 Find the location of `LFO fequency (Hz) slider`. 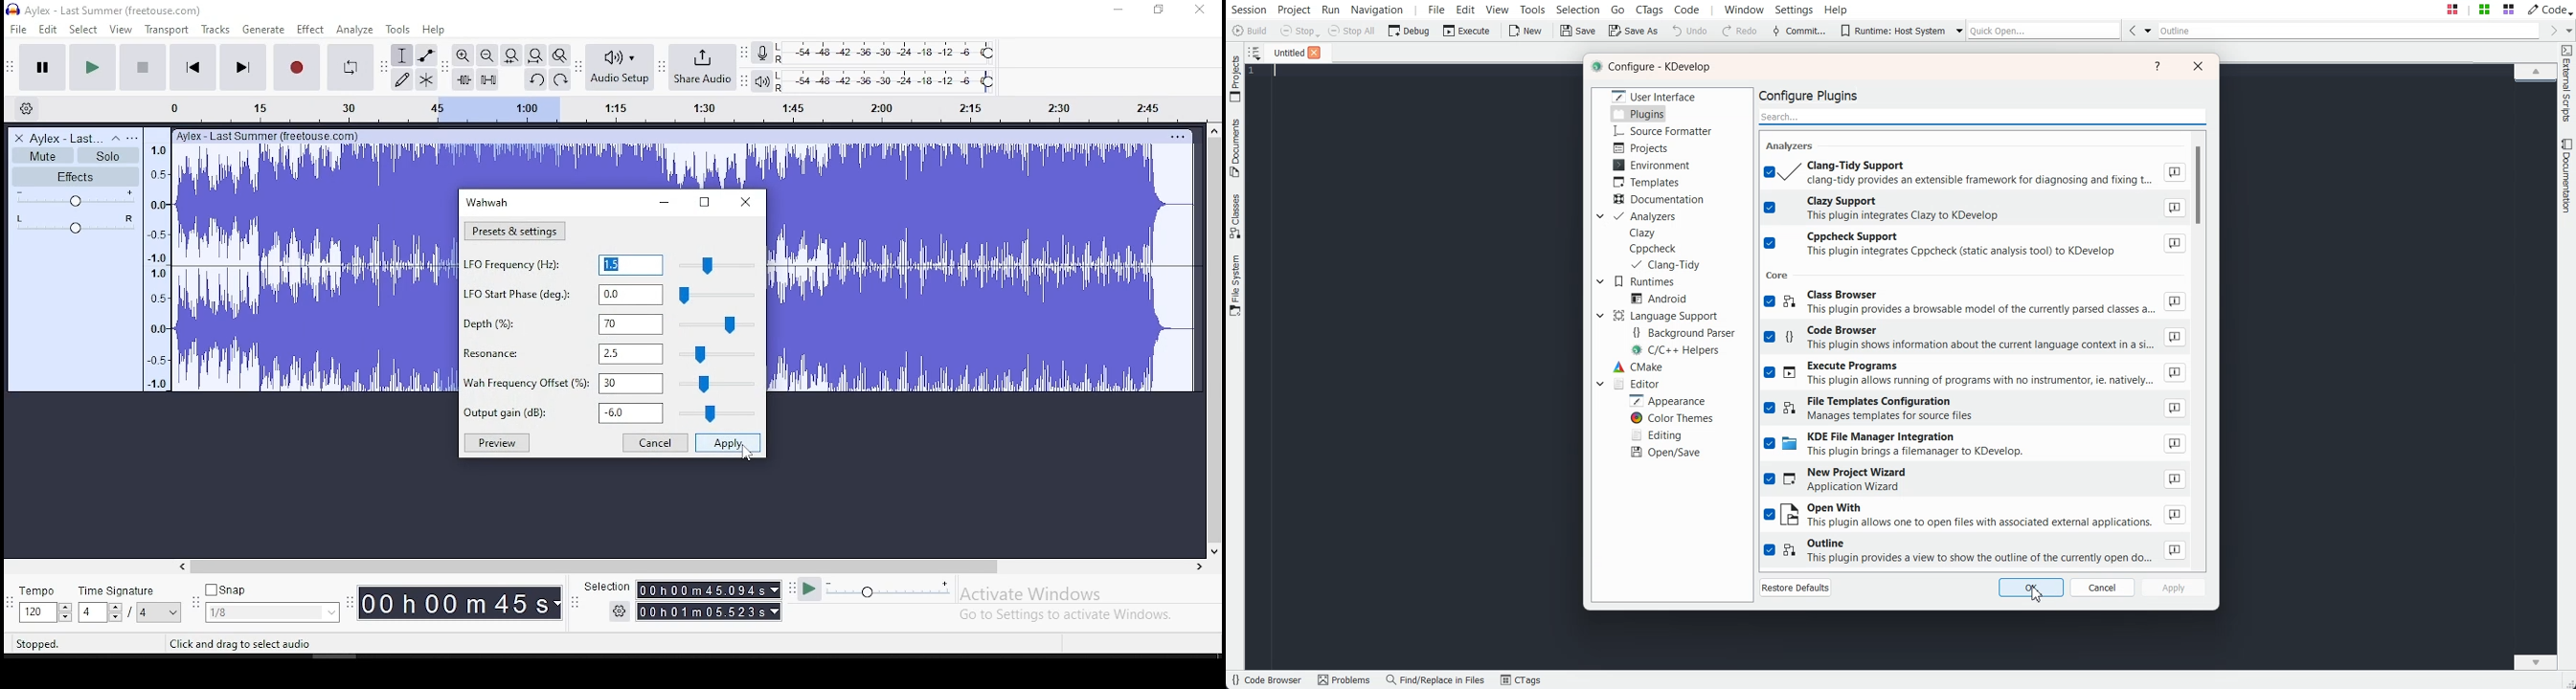

LFO fequency (Hz) slider is located at coordinates (714, 264).